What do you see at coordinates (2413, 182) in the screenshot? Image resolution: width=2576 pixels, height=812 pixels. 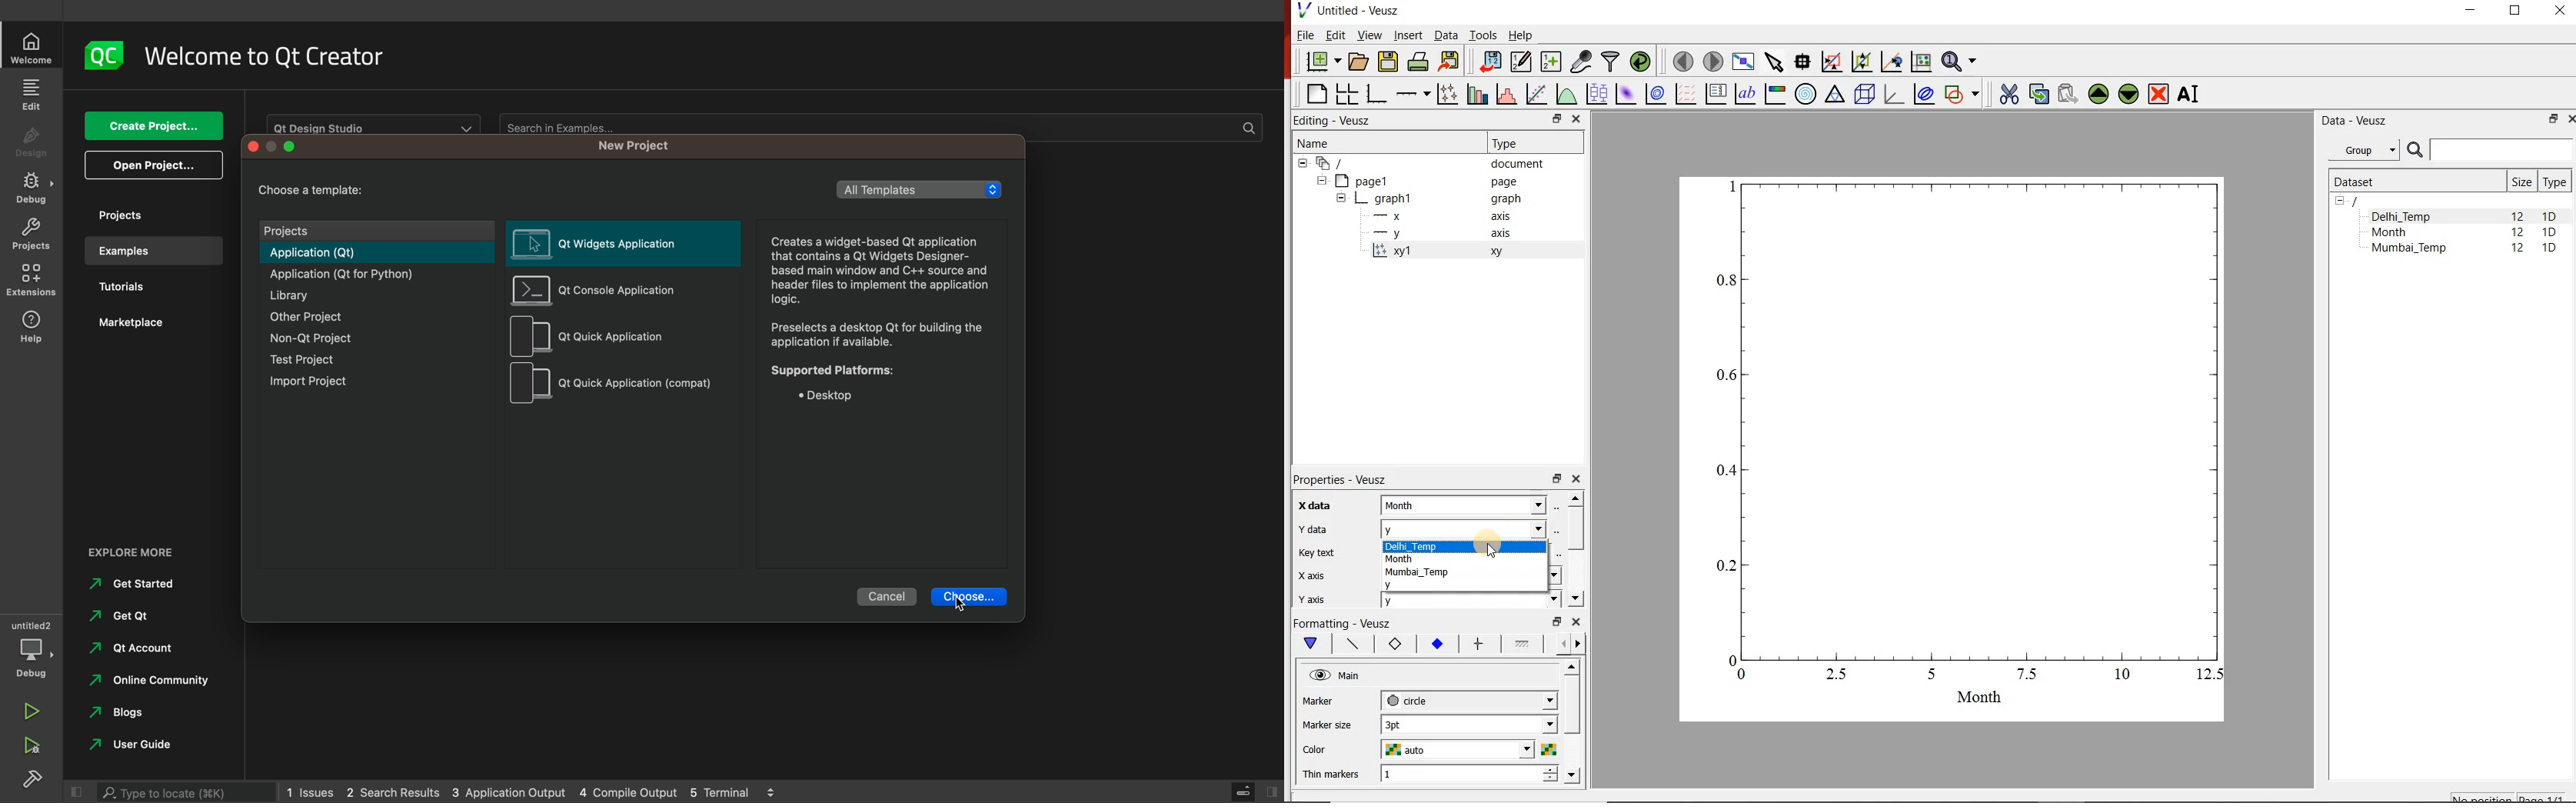 I see `Dataset` at bounding box center [2413, 182].